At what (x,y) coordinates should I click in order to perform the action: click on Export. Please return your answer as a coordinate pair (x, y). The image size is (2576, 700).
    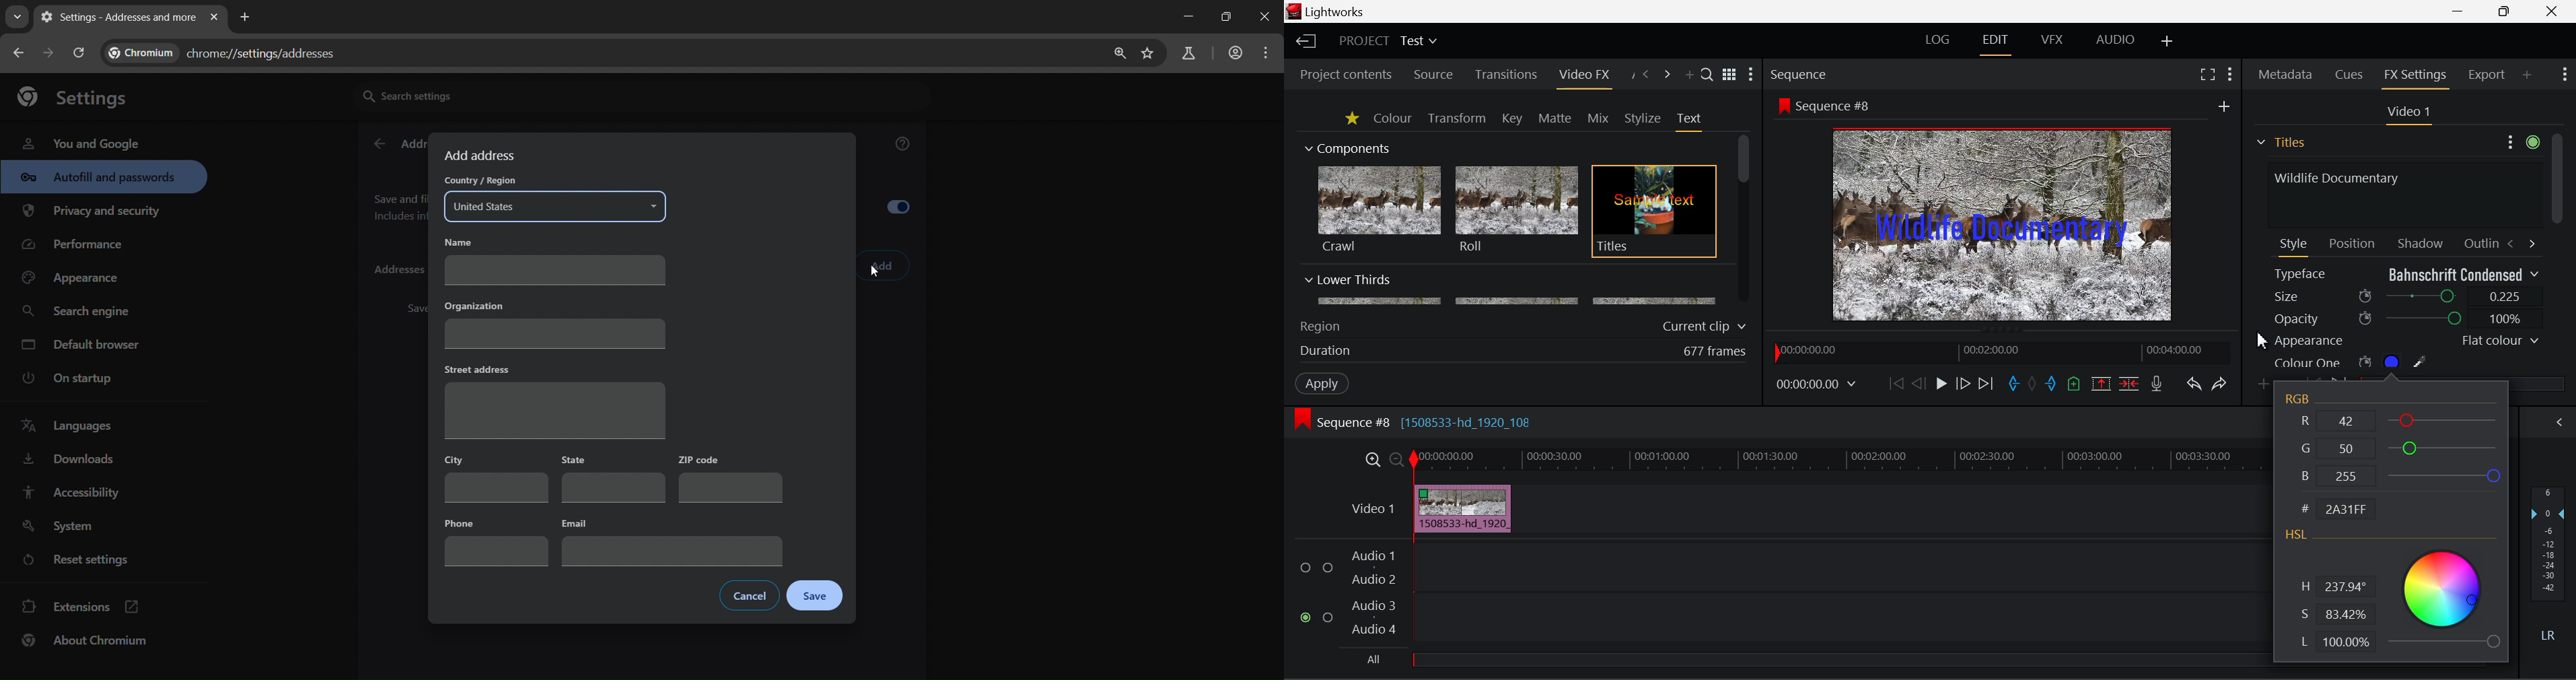
    Looking at the image, I should click on (2487, 75).